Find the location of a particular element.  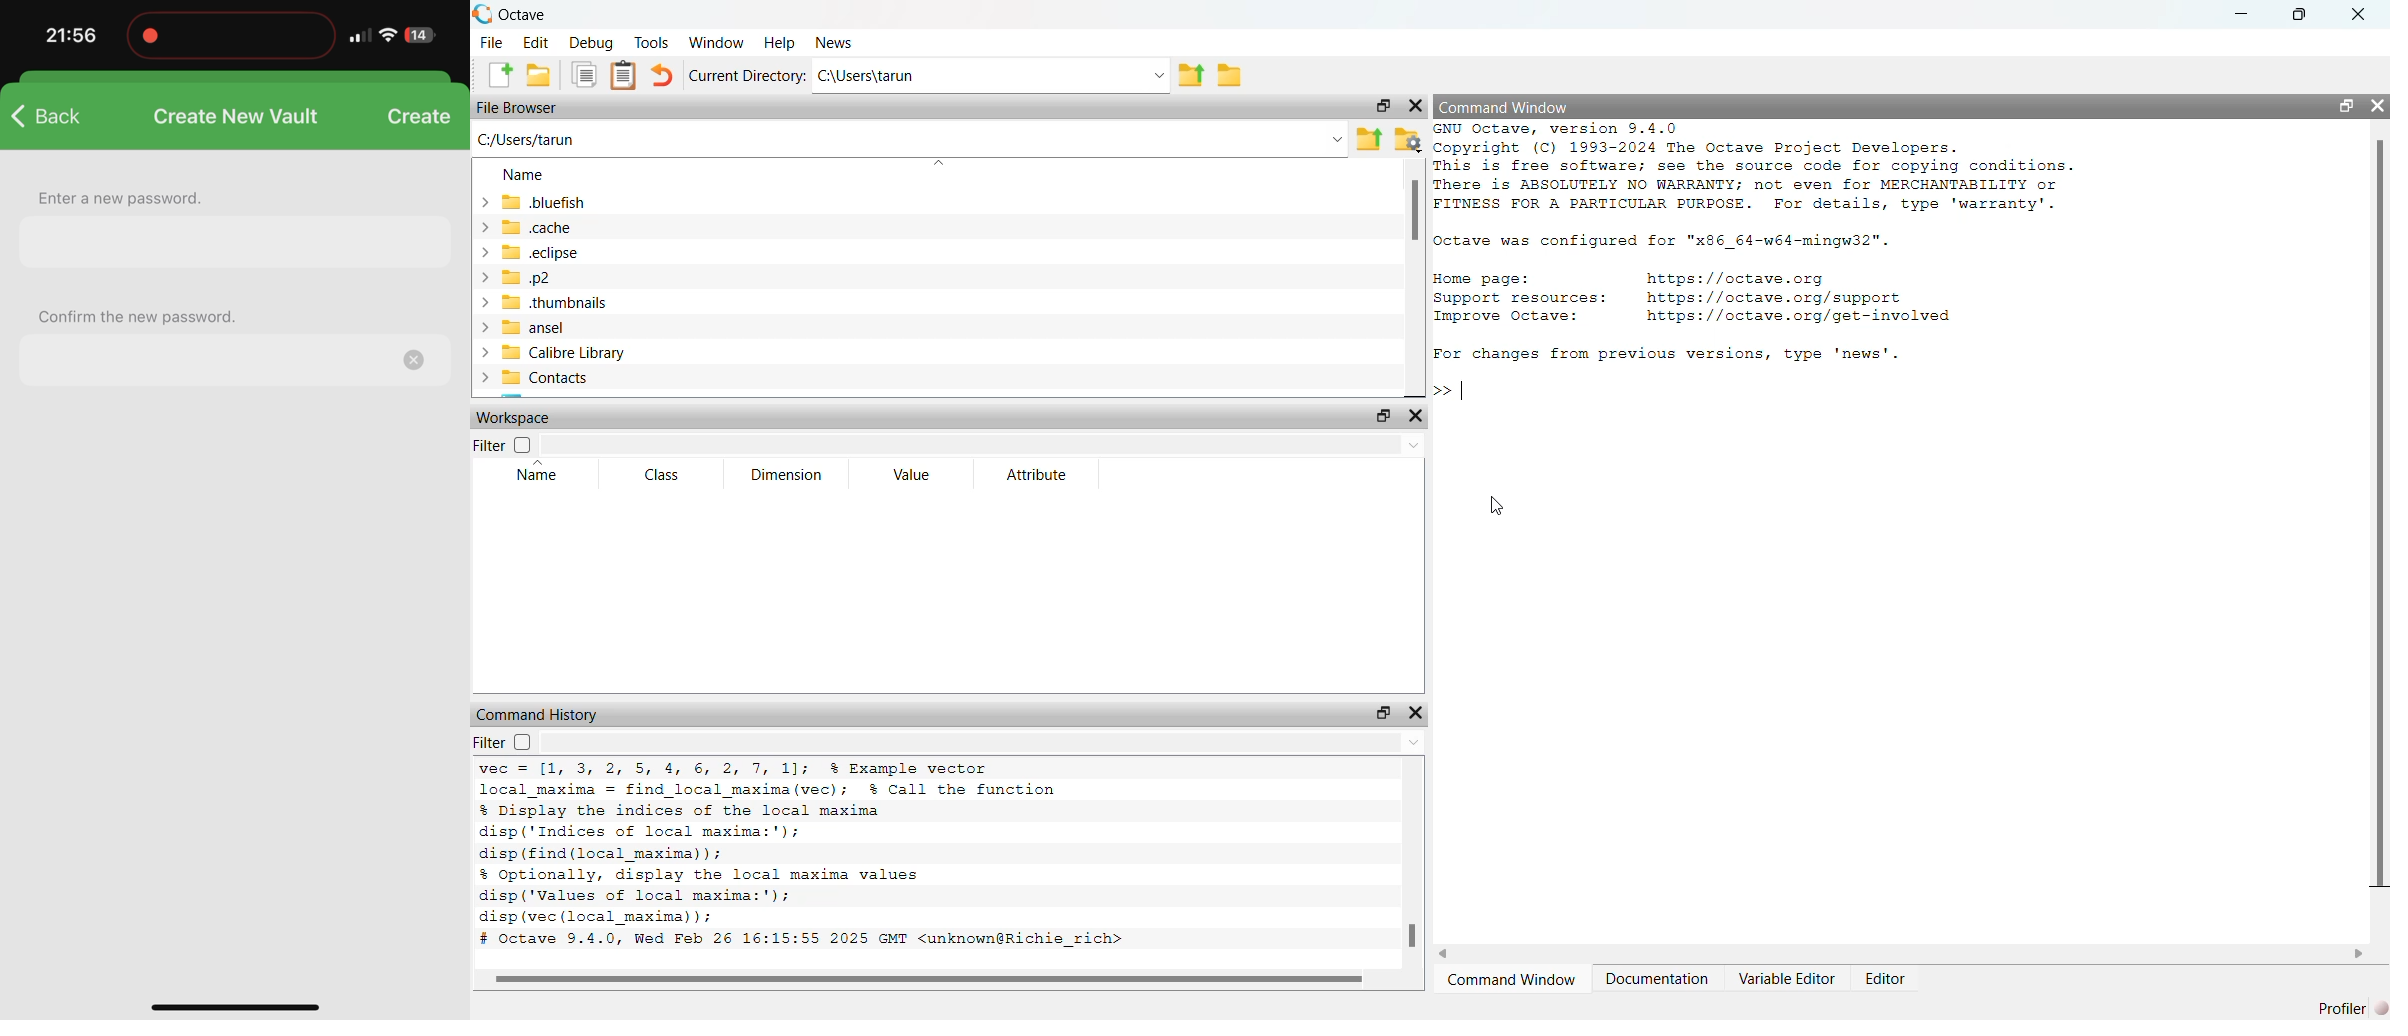

Undock Widget is located at coordinates (2346, 105).